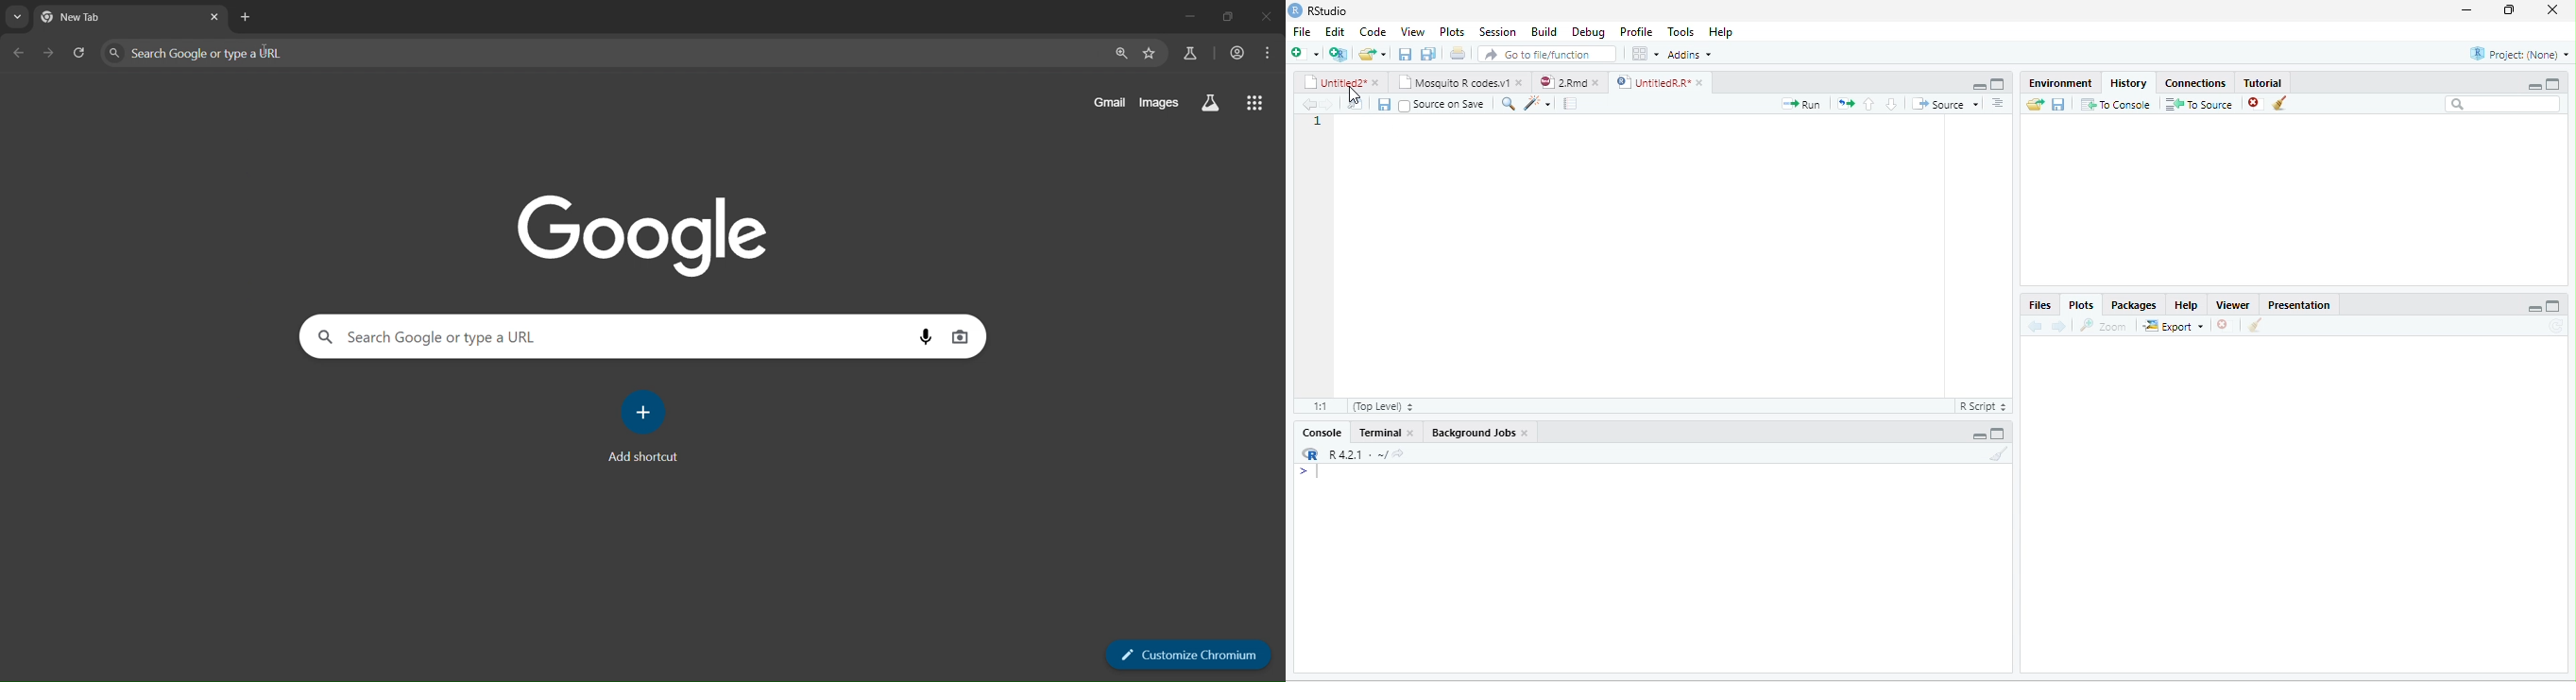 This screenshot has width=2576, height=700. Describe the element at coordinates (1373, 56) in the screenshot. I see `end file` at that location.